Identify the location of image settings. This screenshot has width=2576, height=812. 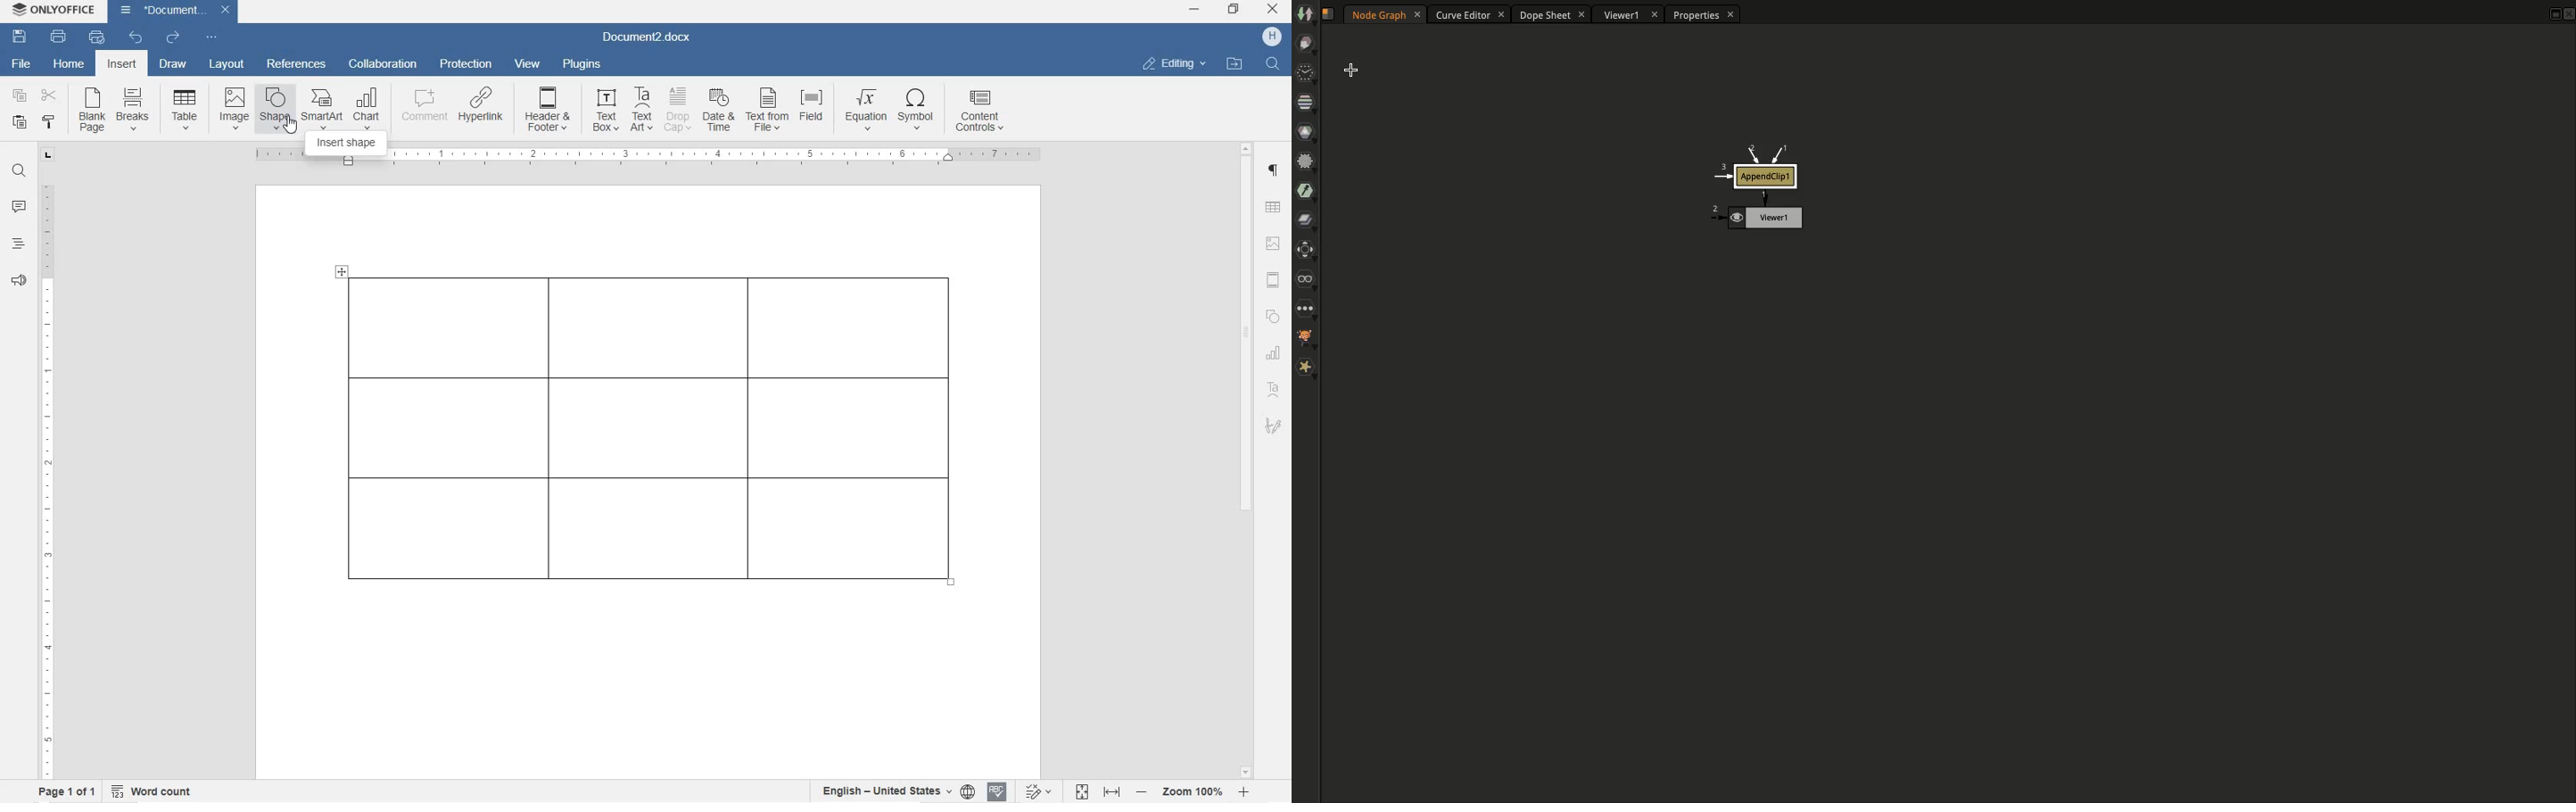
(1273, 245).